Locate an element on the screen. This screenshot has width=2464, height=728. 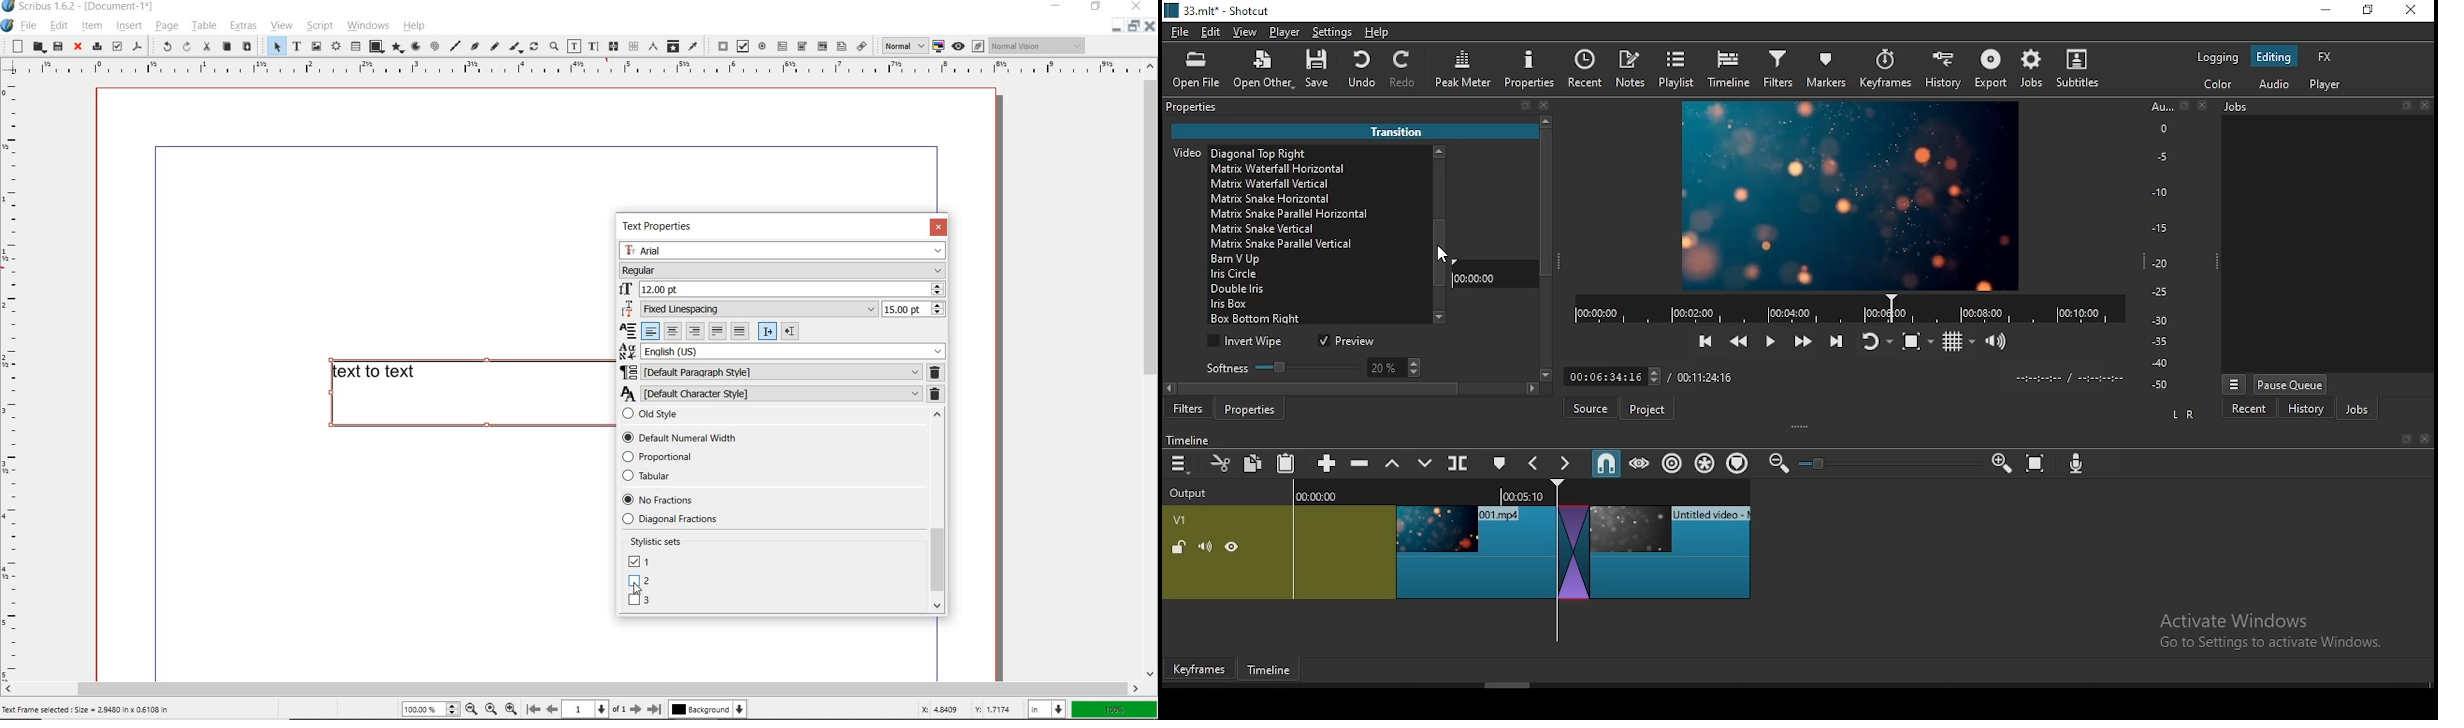
DEFAULT CHARACTER STYLE is located at coordinates (773, 394).